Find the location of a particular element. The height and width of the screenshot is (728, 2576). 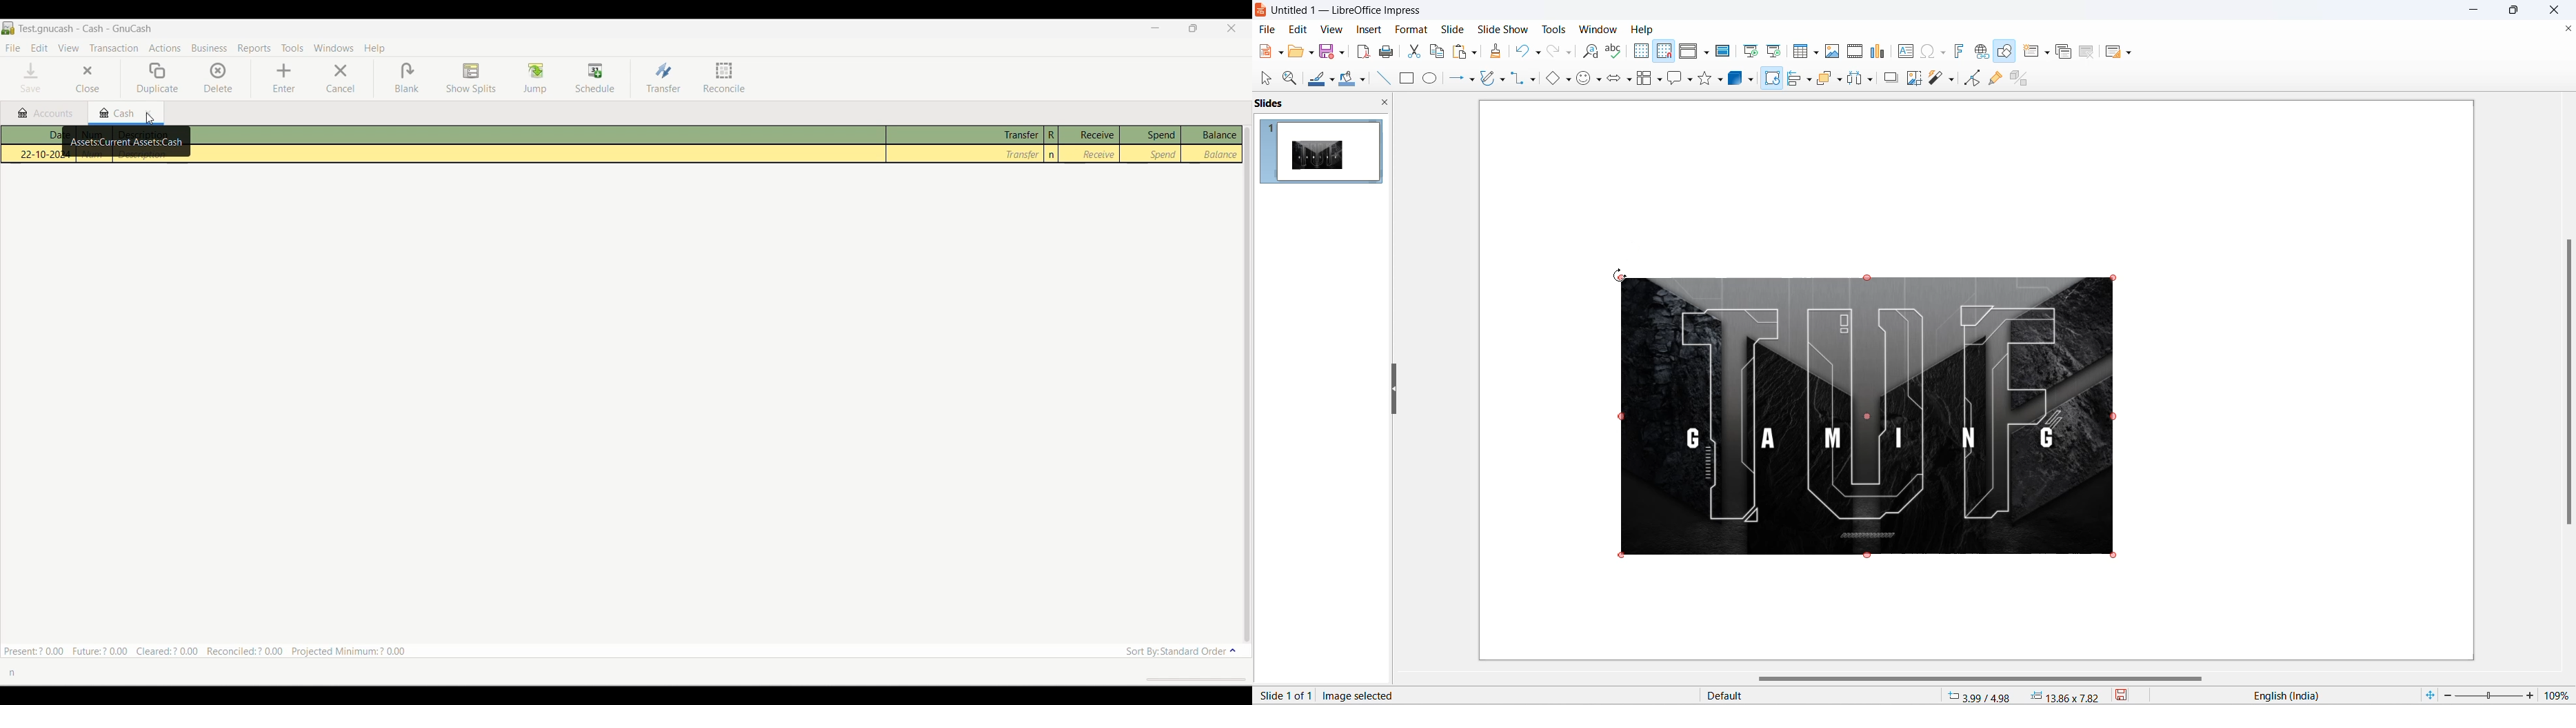

image selected text is located at coordinates (1360, 695).